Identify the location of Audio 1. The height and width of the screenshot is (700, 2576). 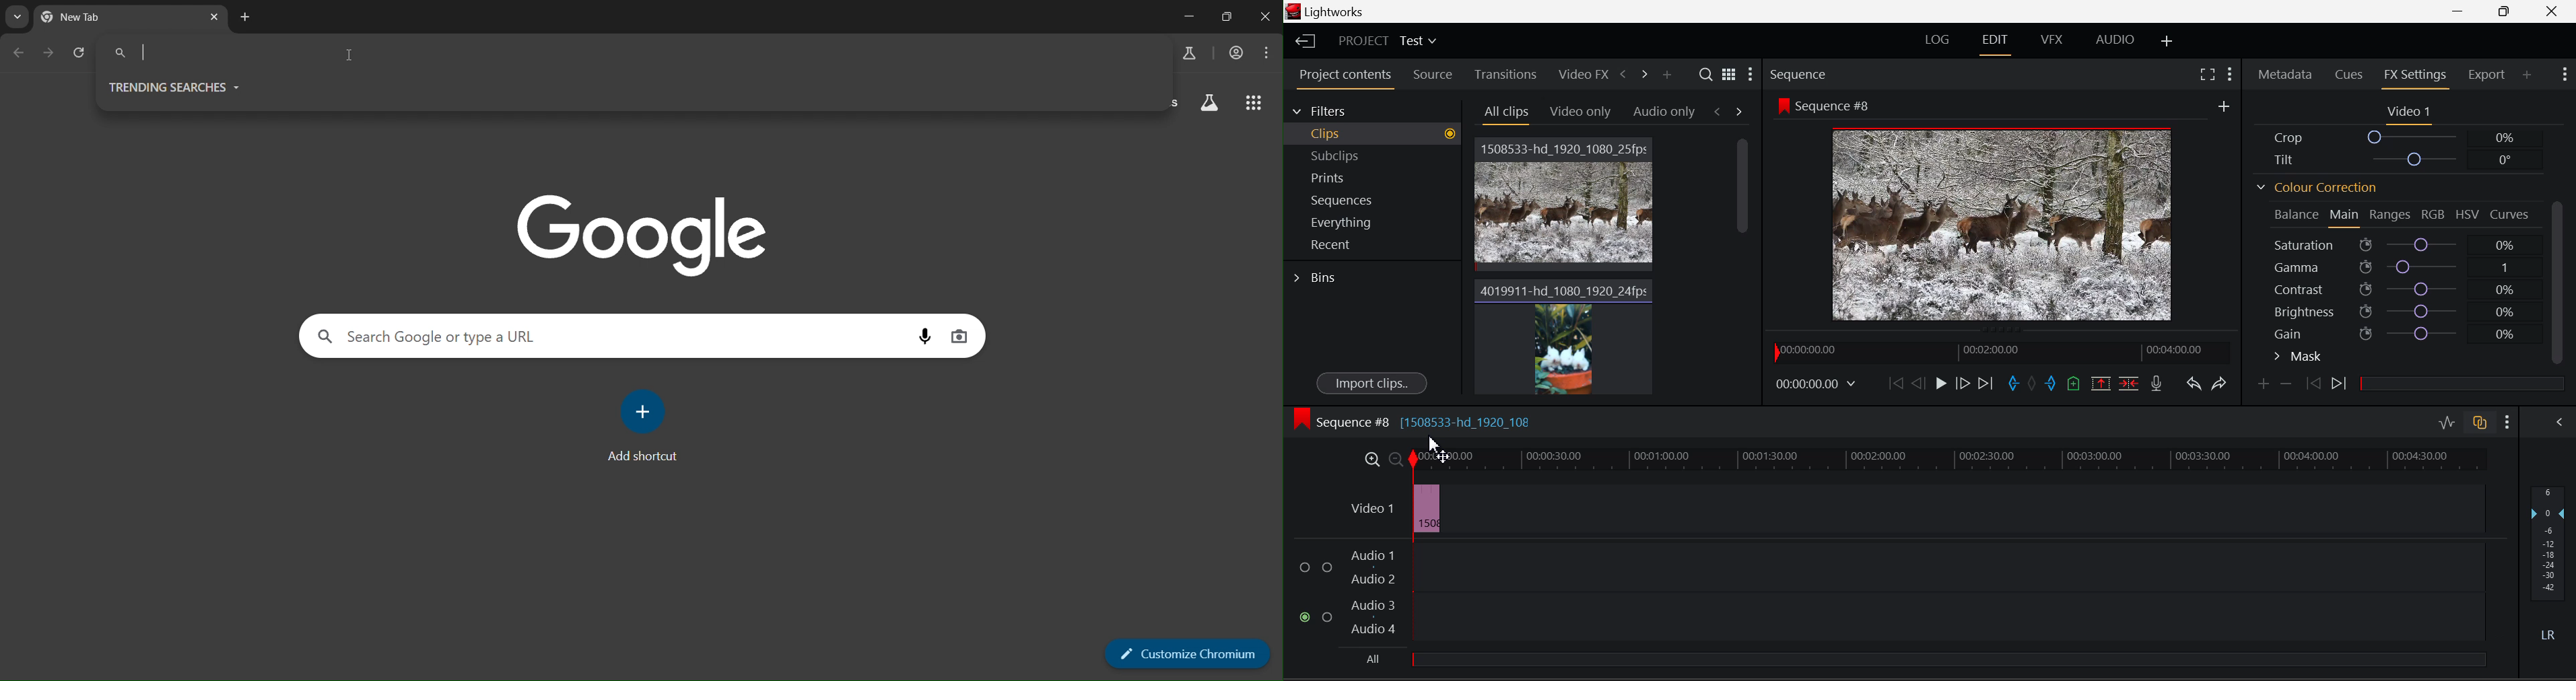
(1375, 554).